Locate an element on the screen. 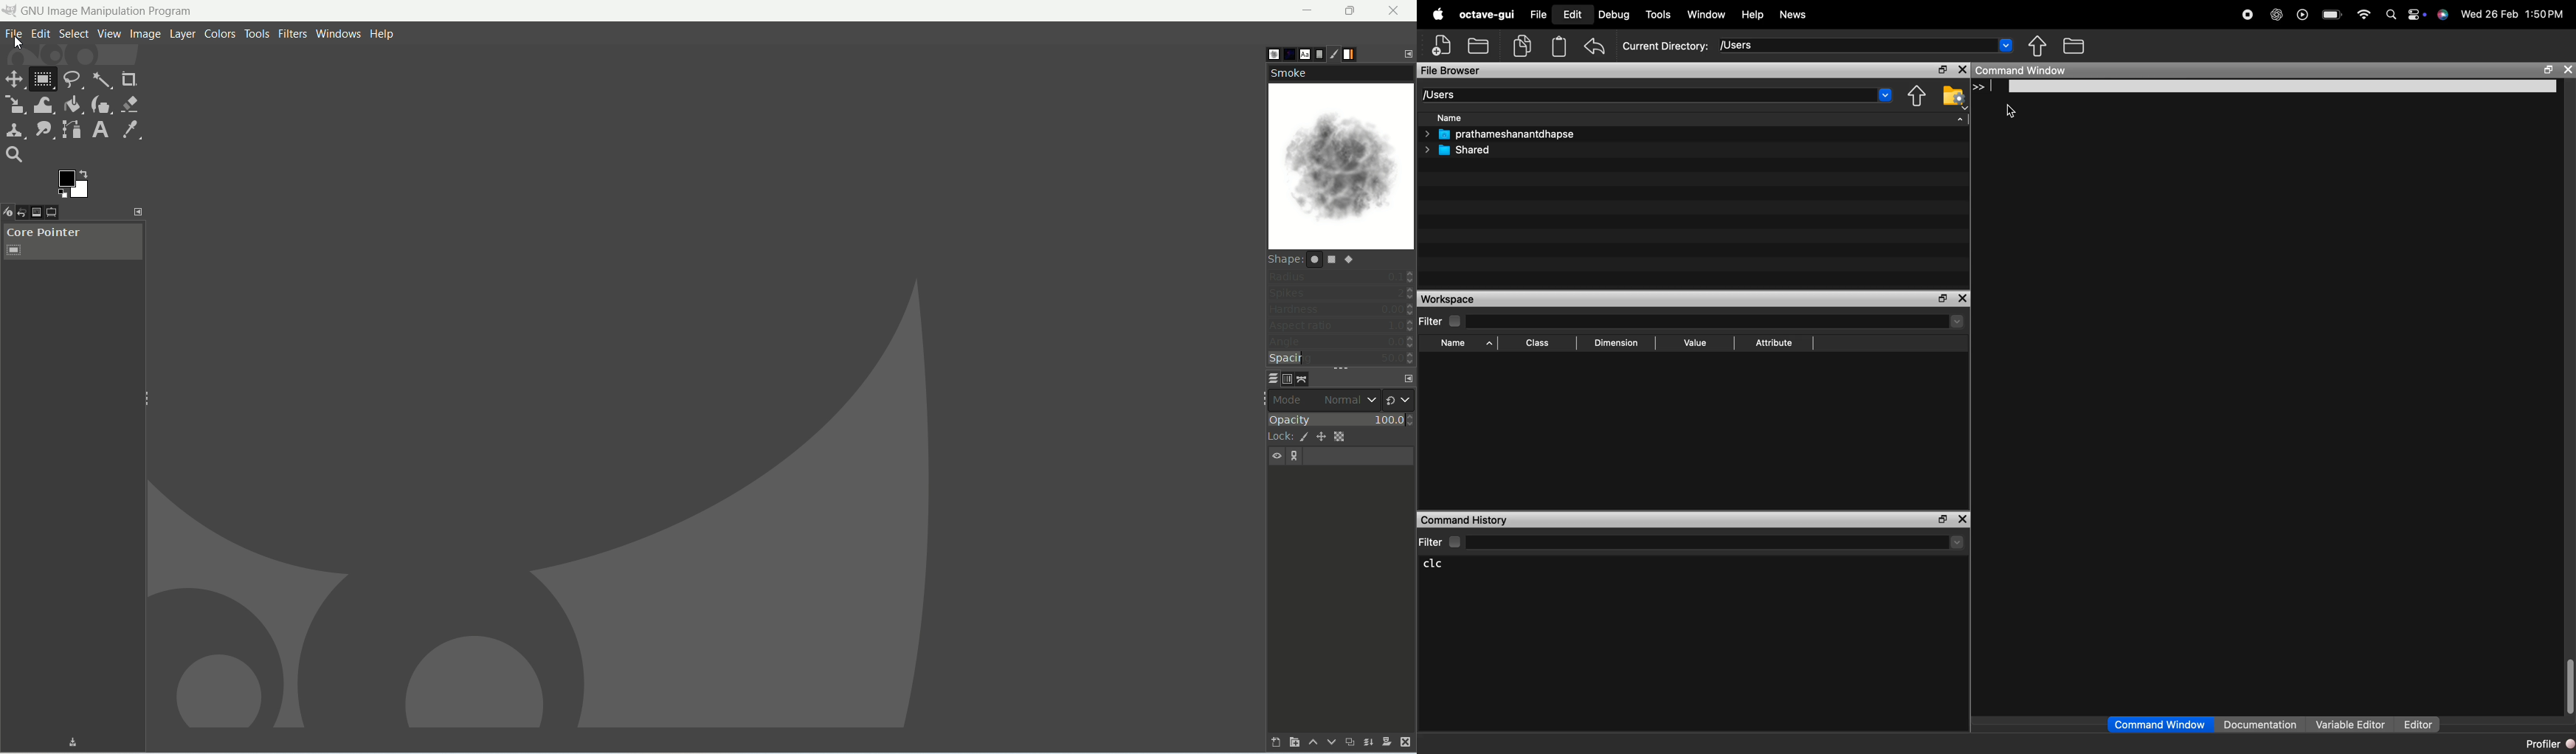 The height and width of the screenshot is (756, 2576). free select is located at coordinates (71, 81).